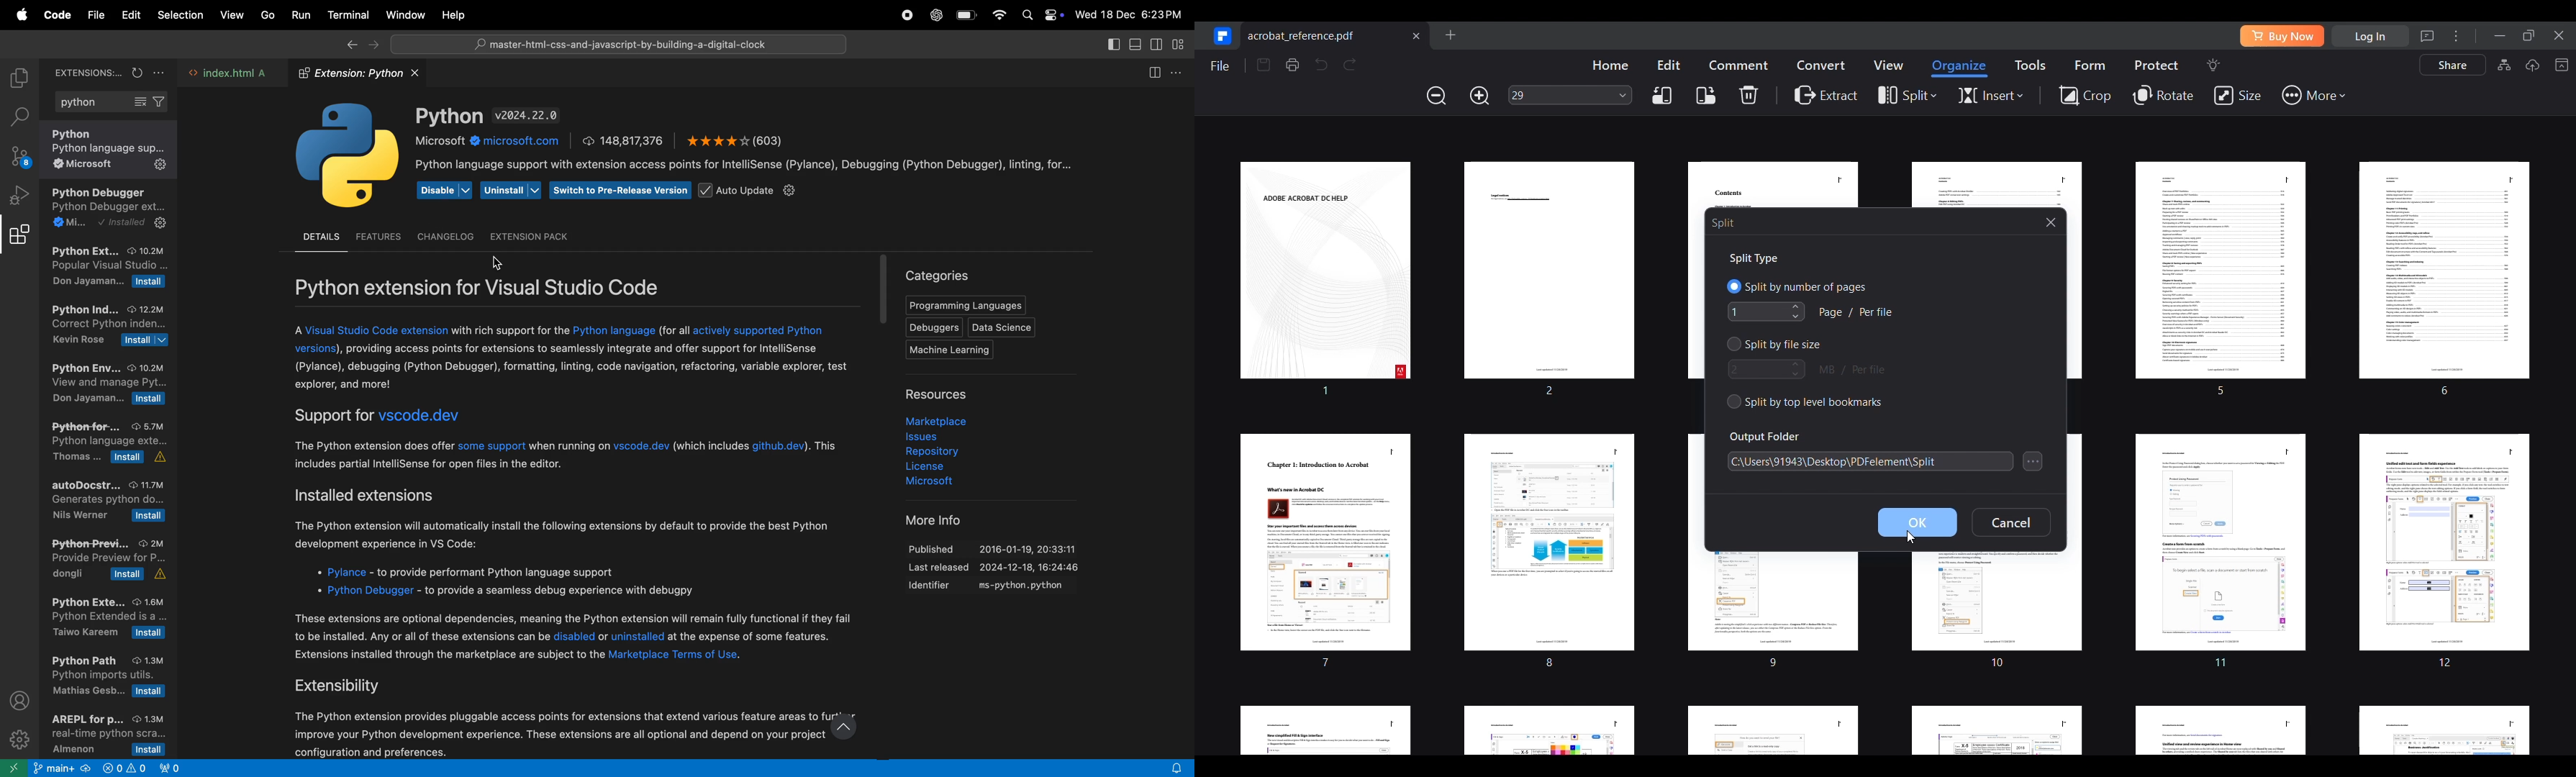 The image size is (2576, 784). What do you see at coordinates (107, 386) in the screenshot?
I see `python envoirnment` at bounding box center [107, 386].